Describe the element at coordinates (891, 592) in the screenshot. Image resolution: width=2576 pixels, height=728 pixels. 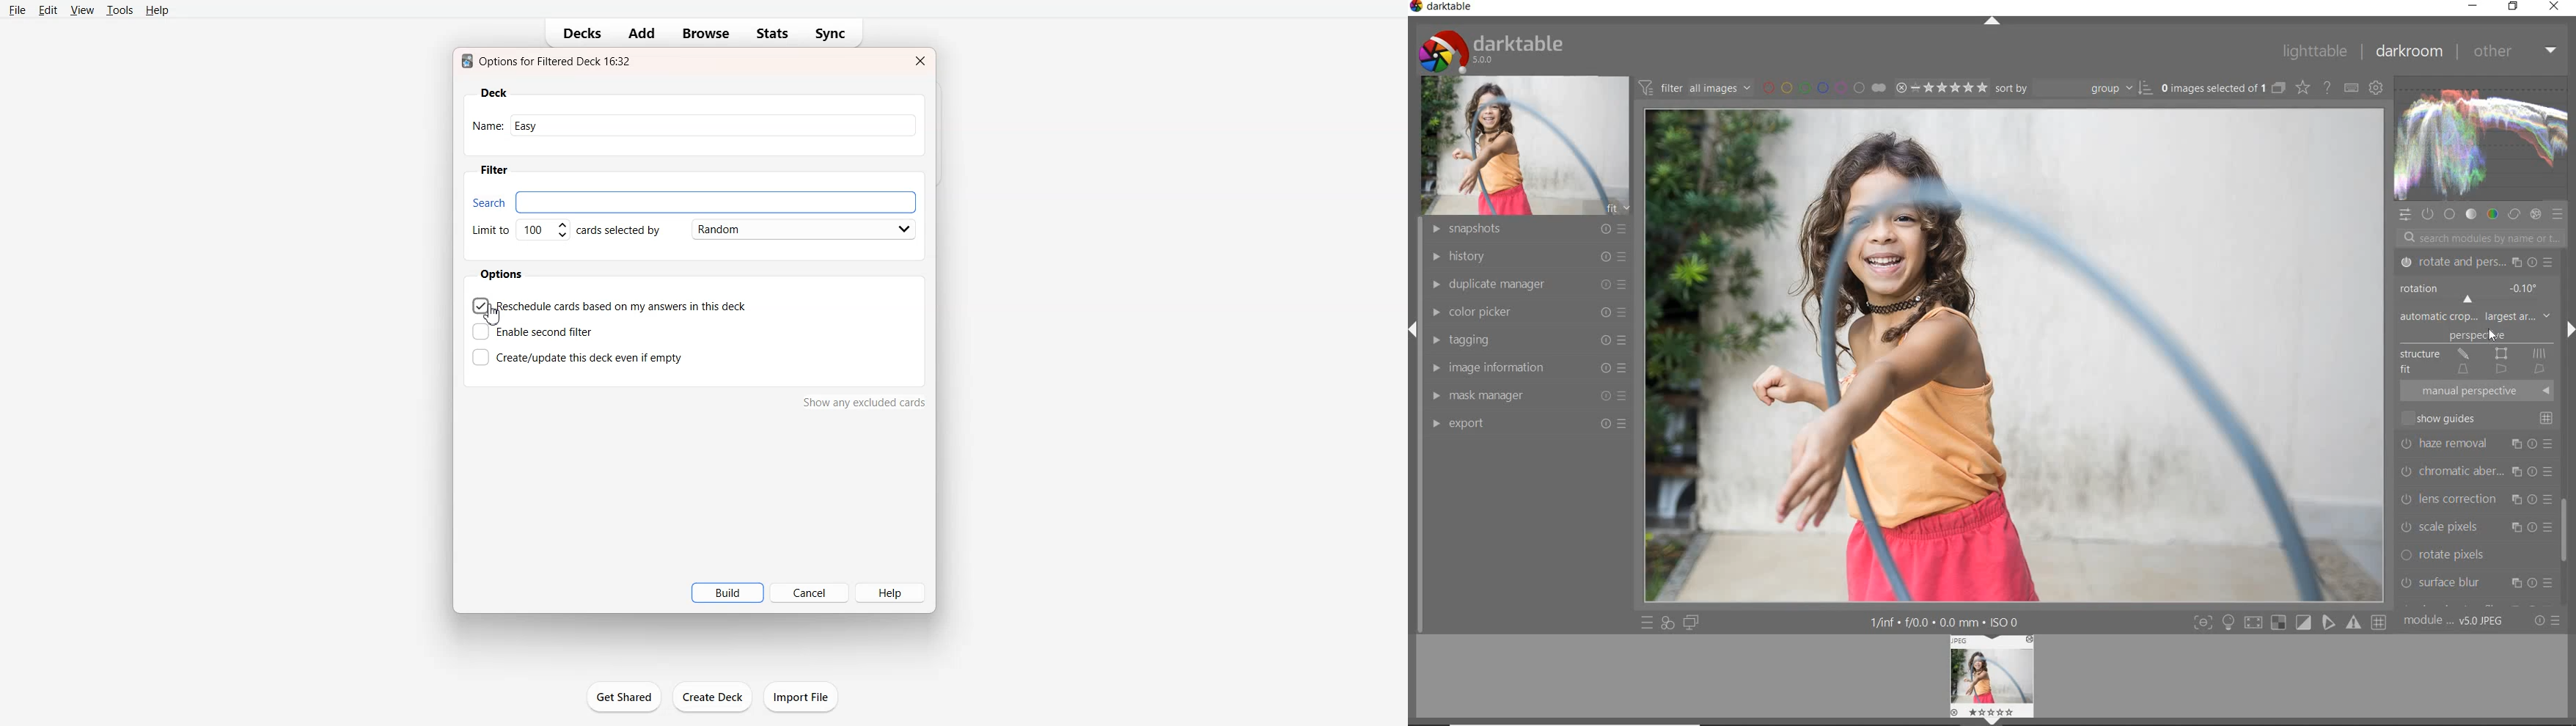
I see `Help` at that location.